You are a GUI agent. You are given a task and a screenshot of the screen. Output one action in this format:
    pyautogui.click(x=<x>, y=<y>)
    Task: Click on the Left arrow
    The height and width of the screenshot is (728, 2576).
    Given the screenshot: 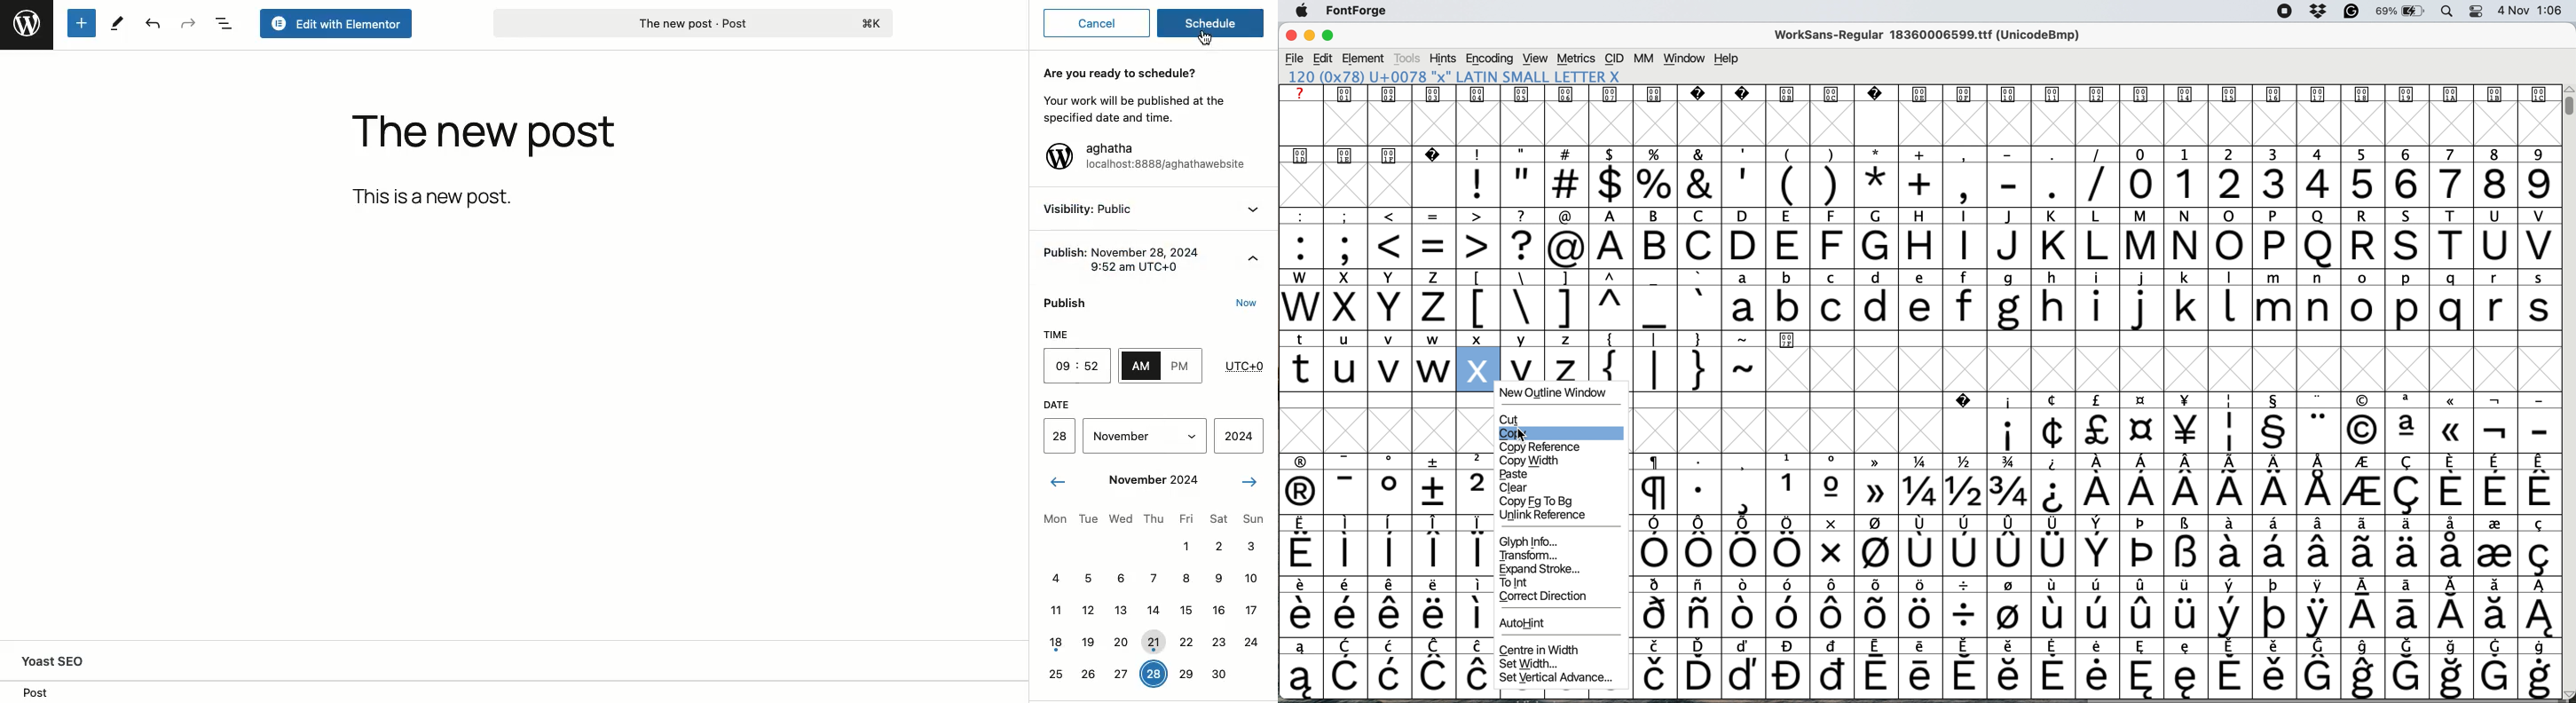 What is the action you would take?
    pyautogui.click(x=1059, y=482)
    